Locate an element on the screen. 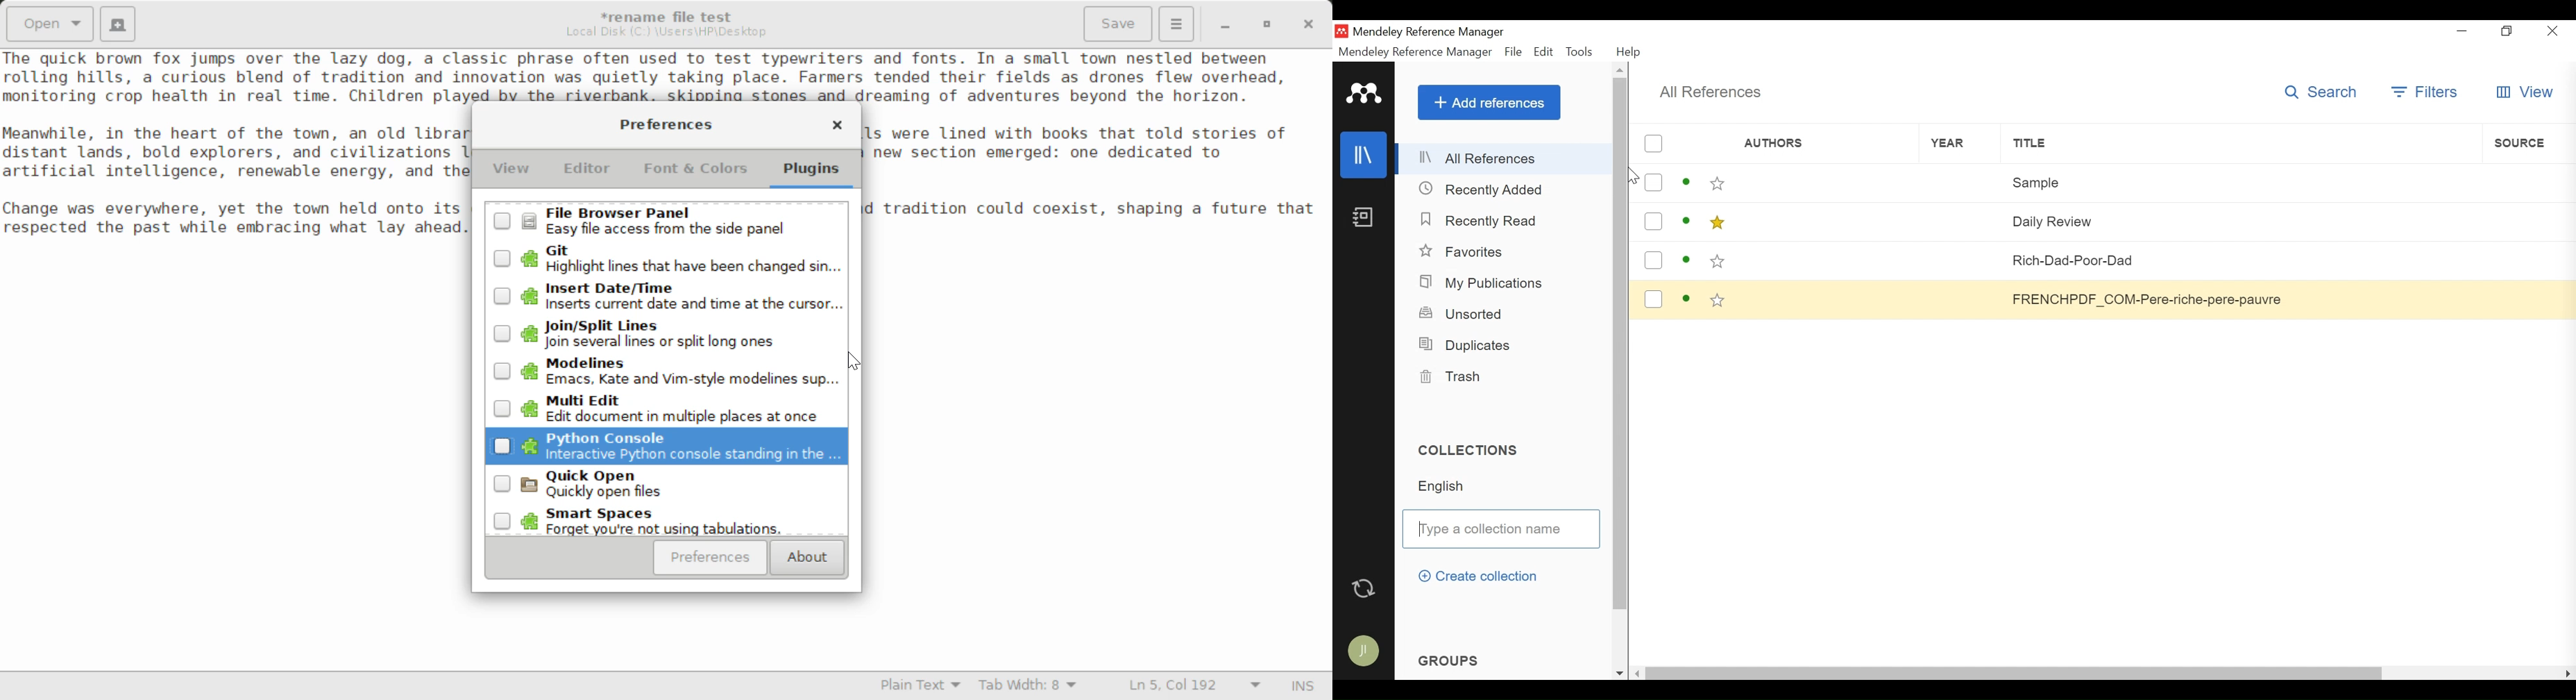  minimize is located at coordinates (2465, 30).